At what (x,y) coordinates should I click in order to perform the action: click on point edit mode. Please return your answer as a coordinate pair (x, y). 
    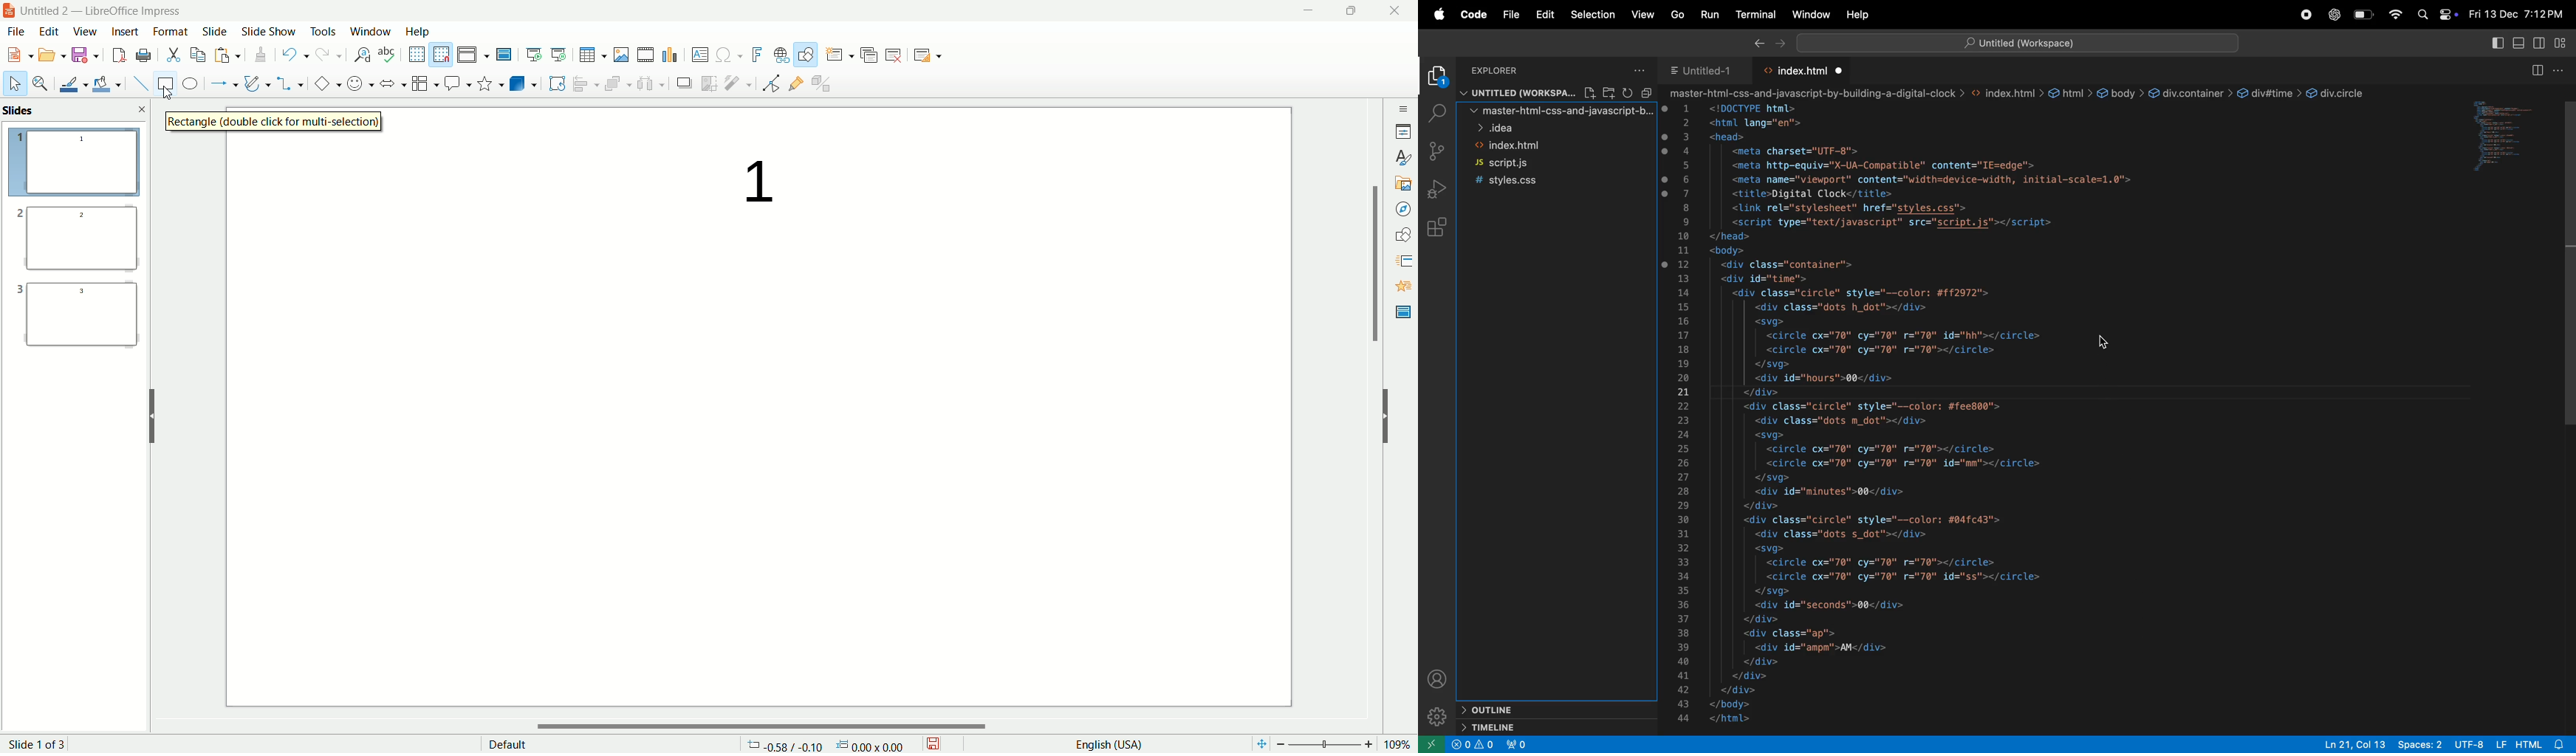
    Looking at the image, I should click on (770, 83).